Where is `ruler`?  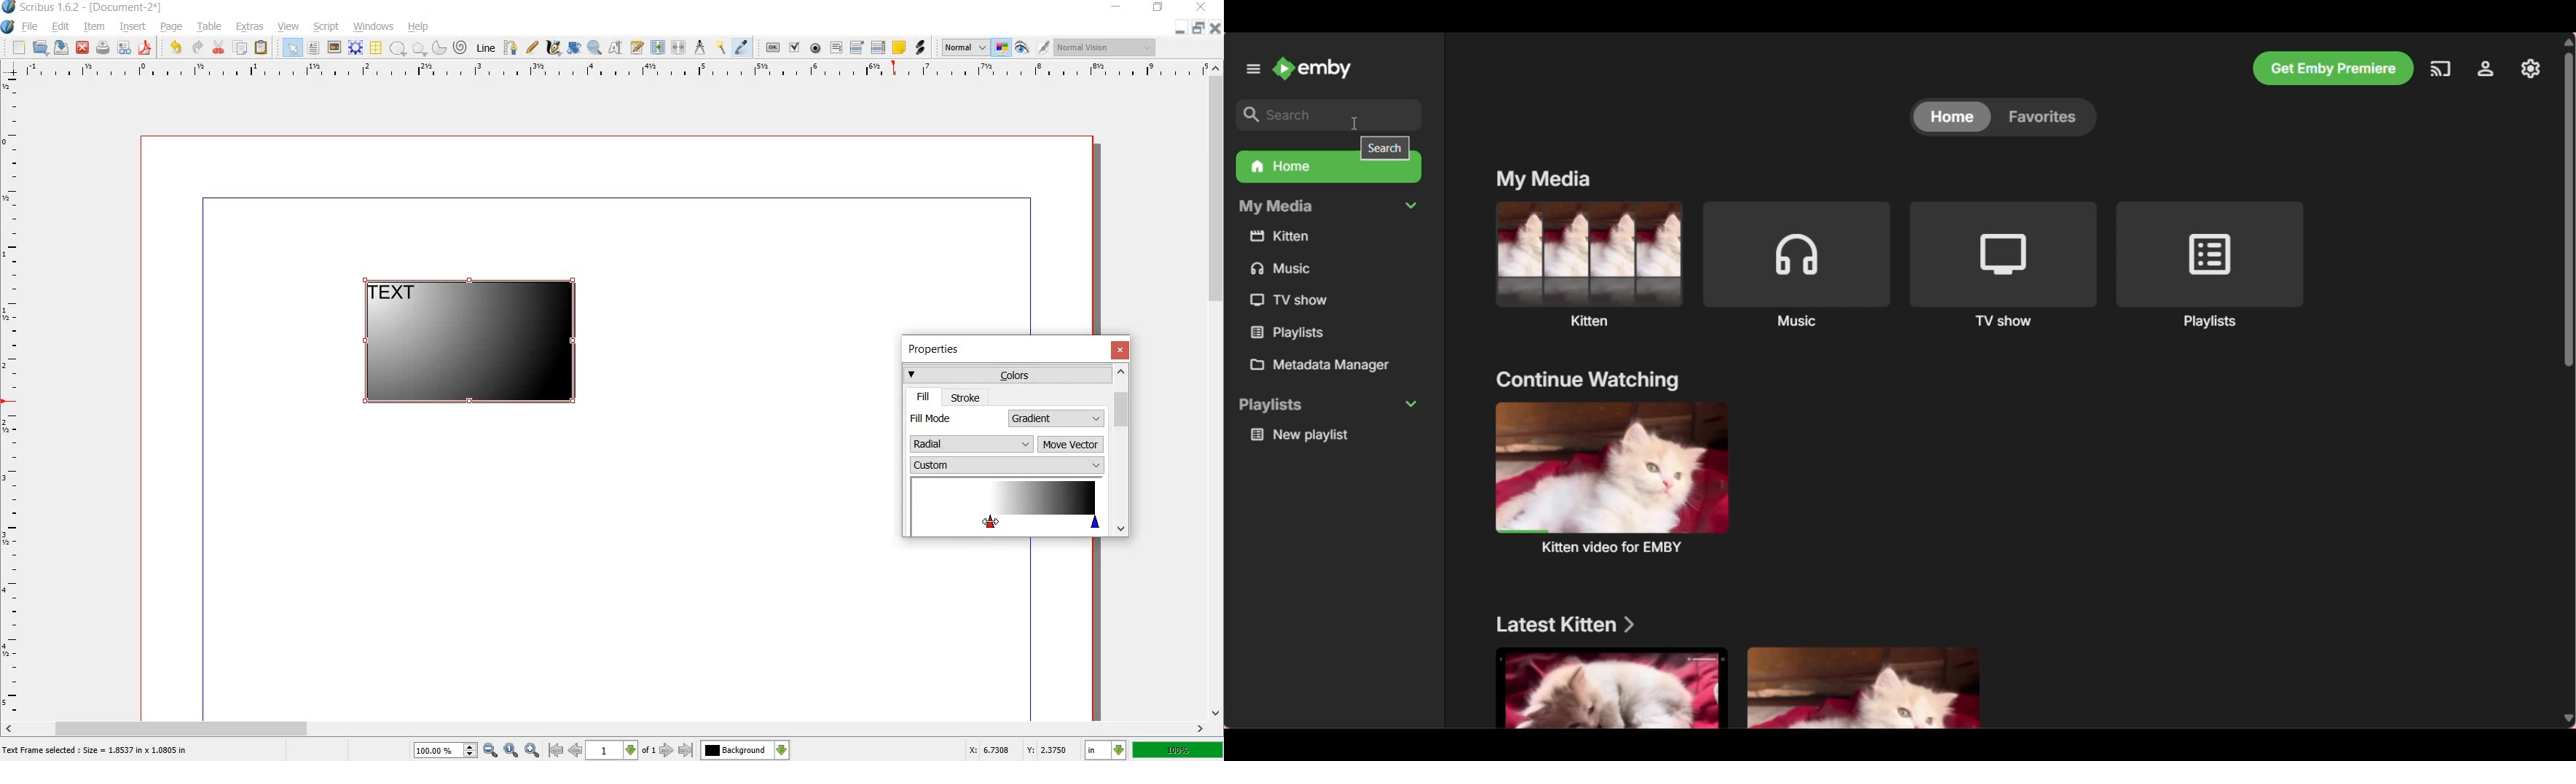
ruler is located at coordinates (610, 71).